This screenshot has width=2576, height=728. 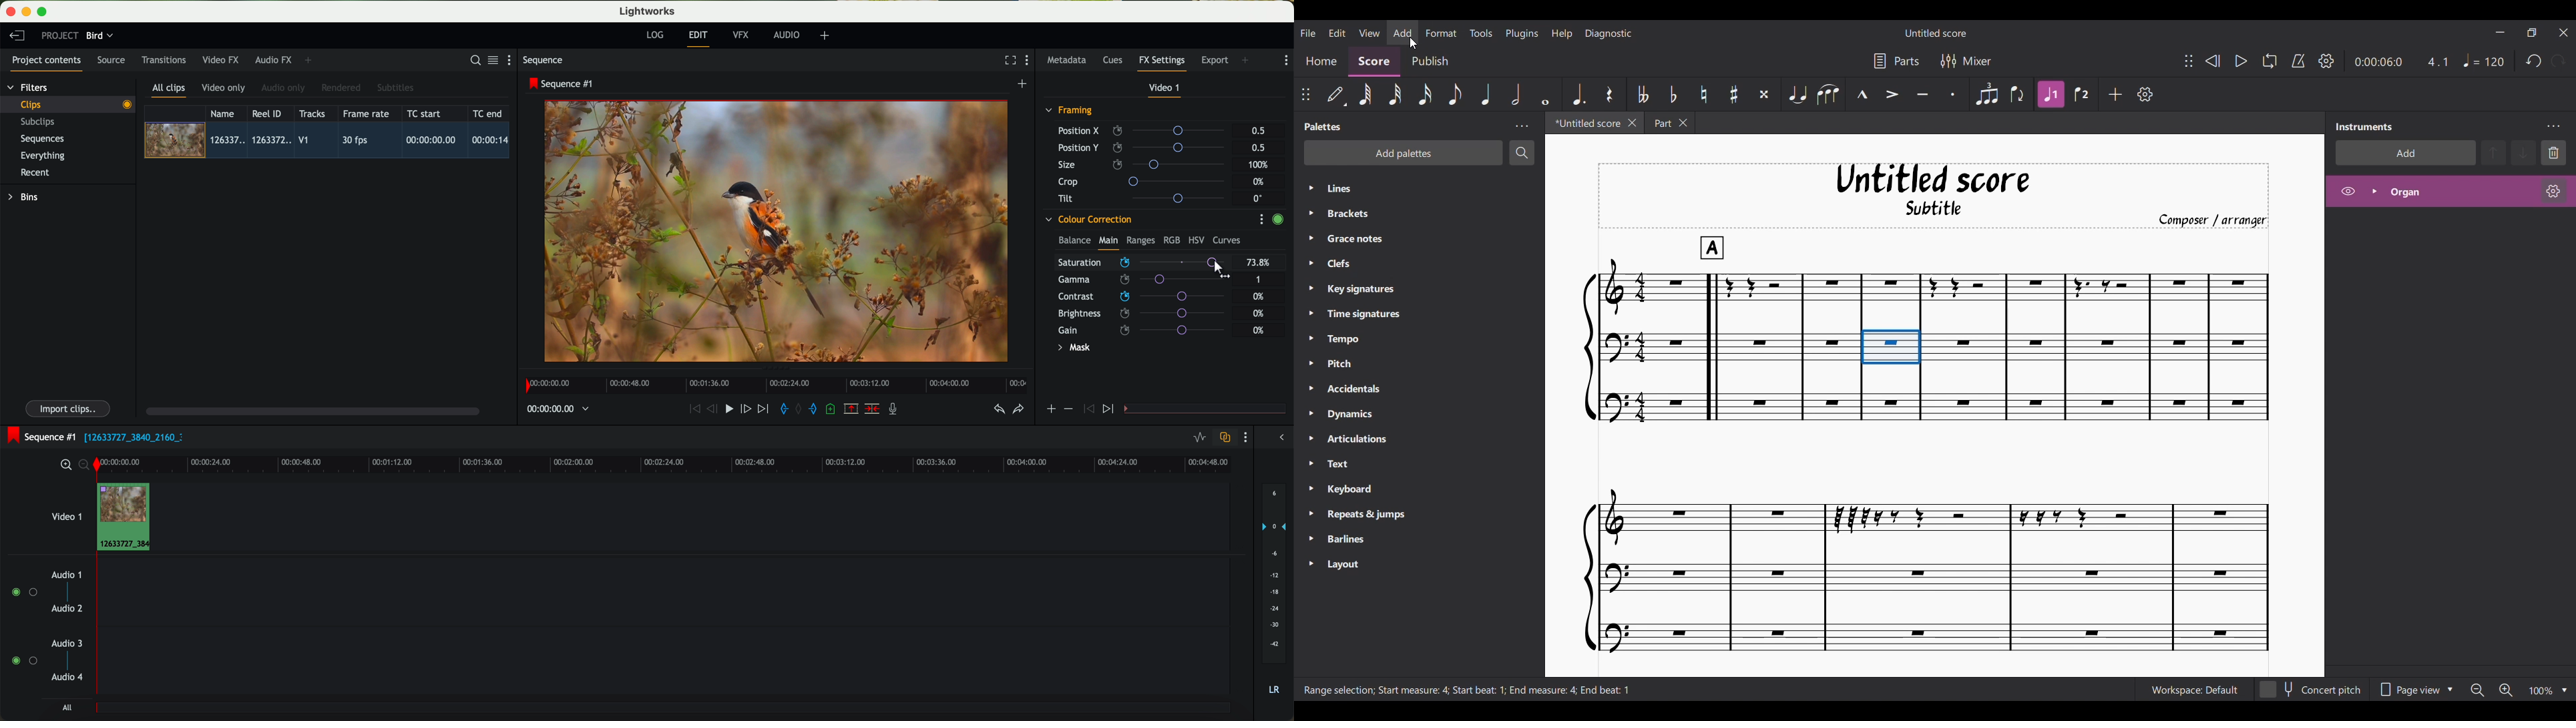 I want to click on Play, so click(x=2241, y=61).